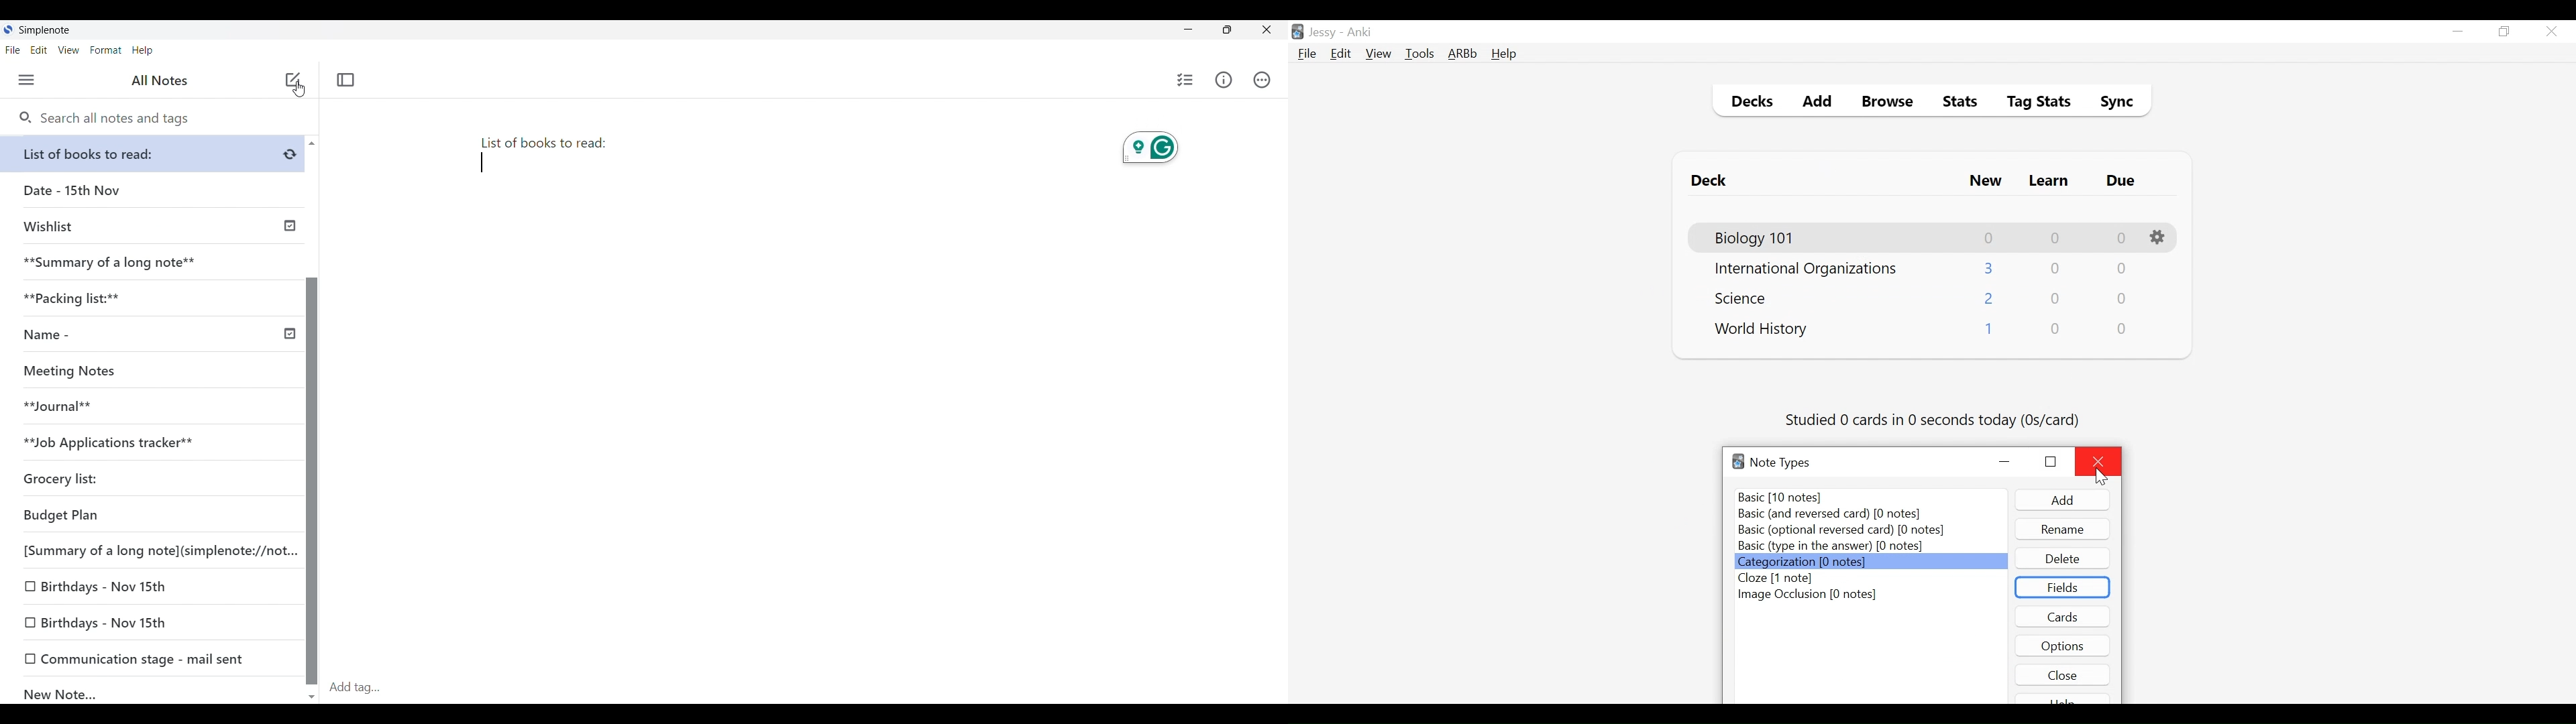 This screenshot has width=2576, height=728. What do you see at coordinates (148, 407) in the screenshot?
I see `**Journal**` at bounding box center [148, 407].